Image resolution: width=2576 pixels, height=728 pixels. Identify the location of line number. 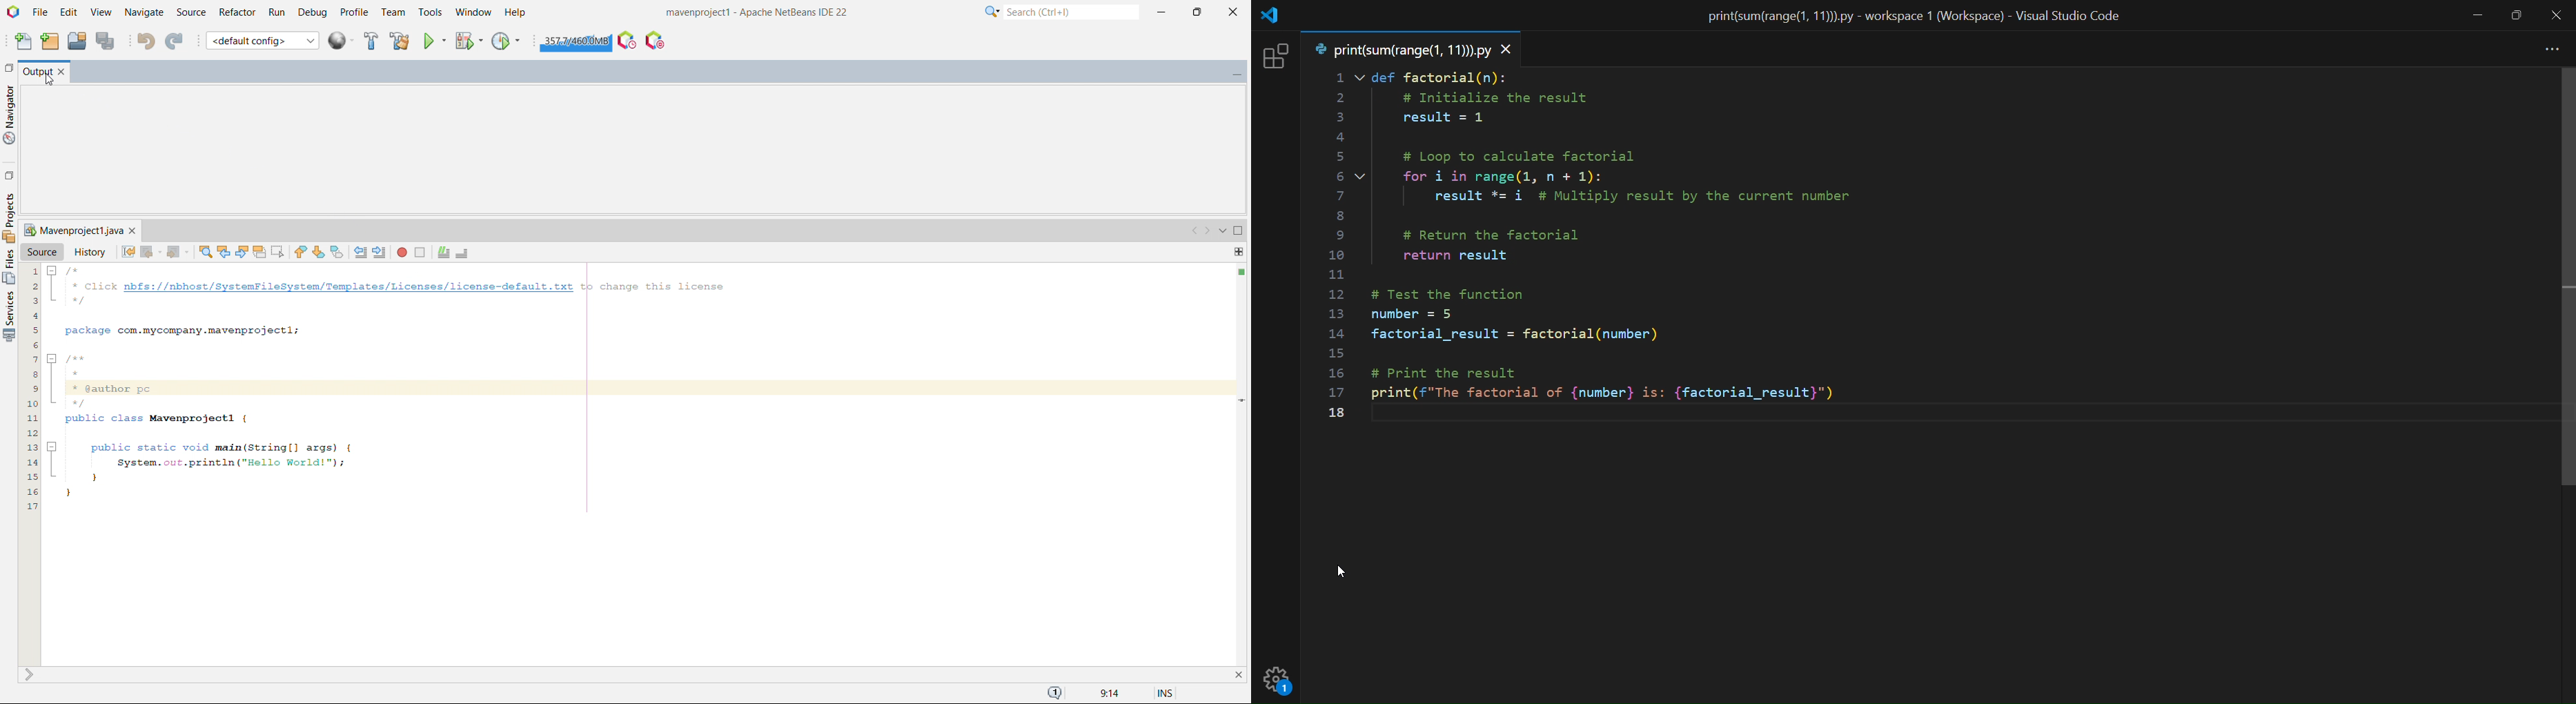
(29, 464).